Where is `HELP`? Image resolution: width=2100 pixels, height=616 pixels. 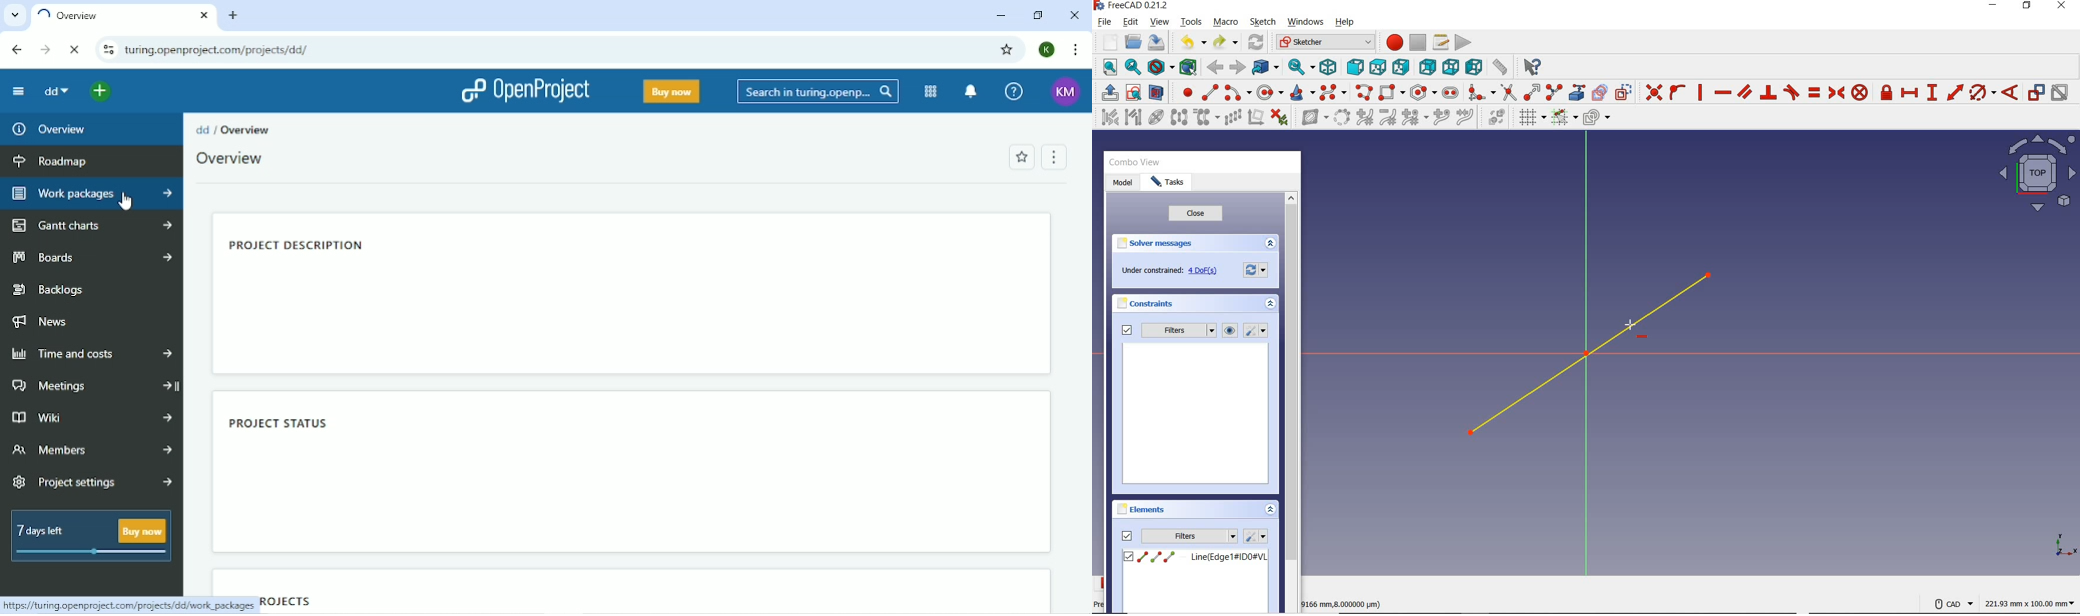
HELP is located at coordinates (1345, 22).